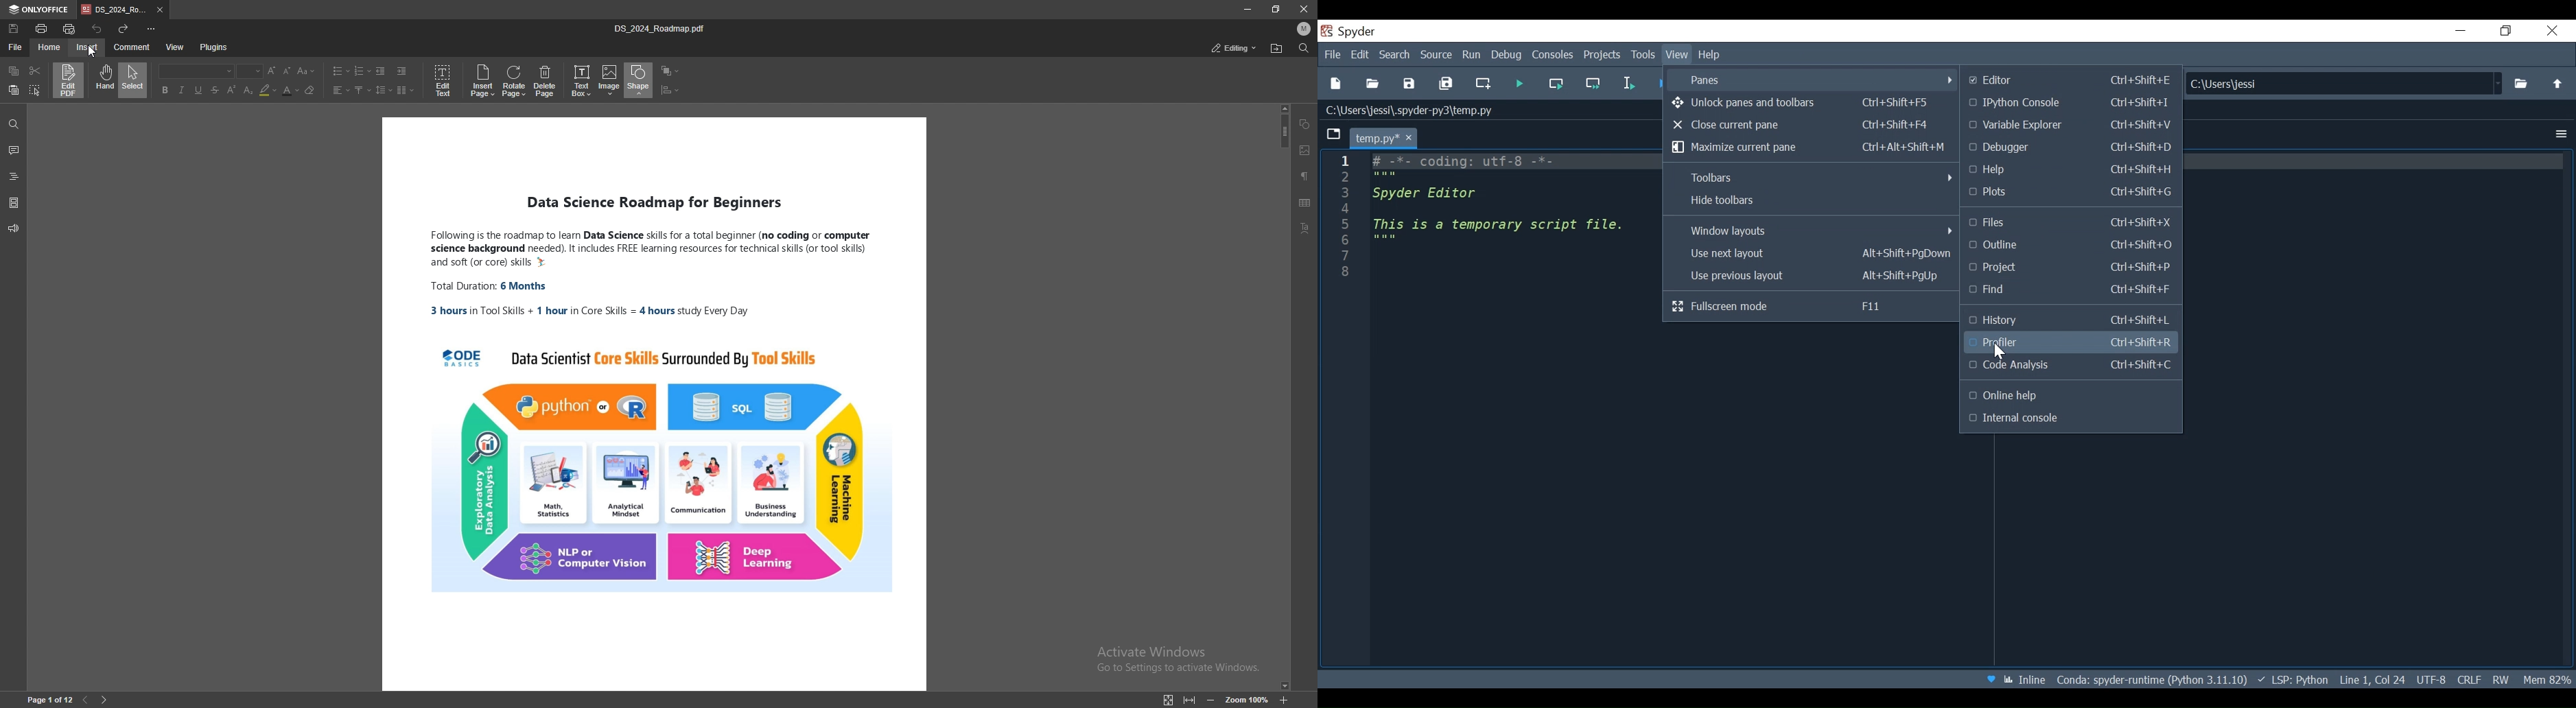 This screenshot has height=728, width=2576. Describe the element at coordinates (105, 700) in the screenshot. I see `next page` at that location.